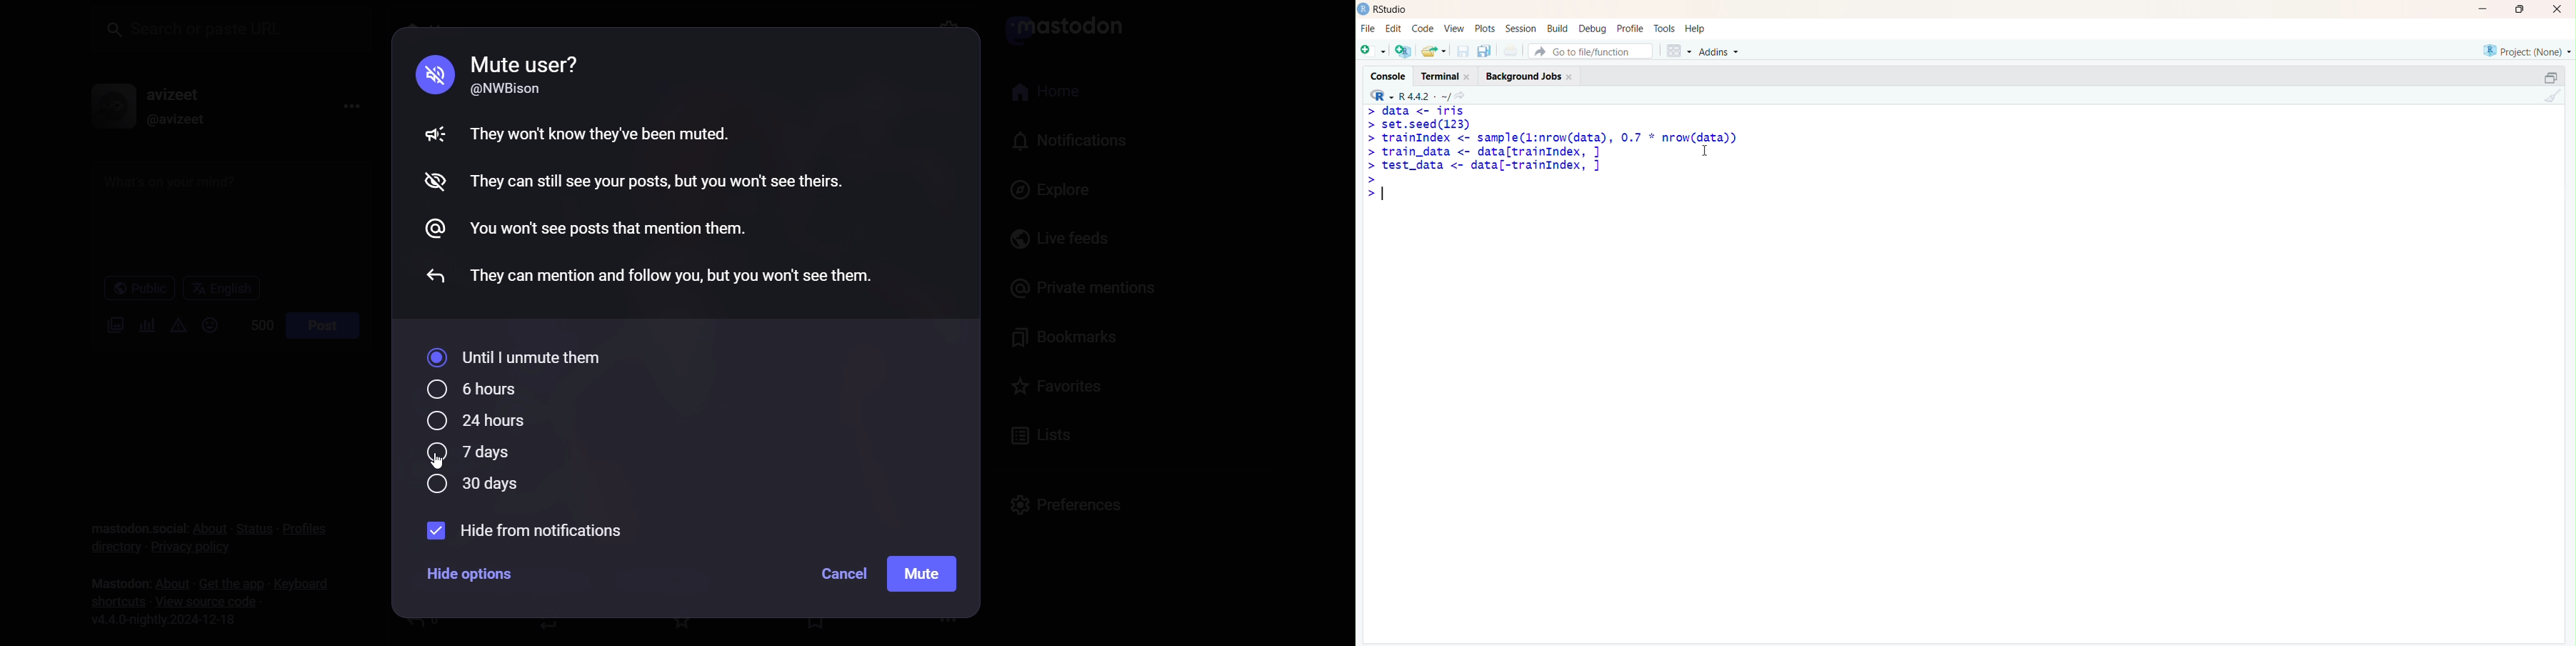  Describe the element at coordinates (1379, 94) in the screenshot. I see `RStudio logo` at that location.